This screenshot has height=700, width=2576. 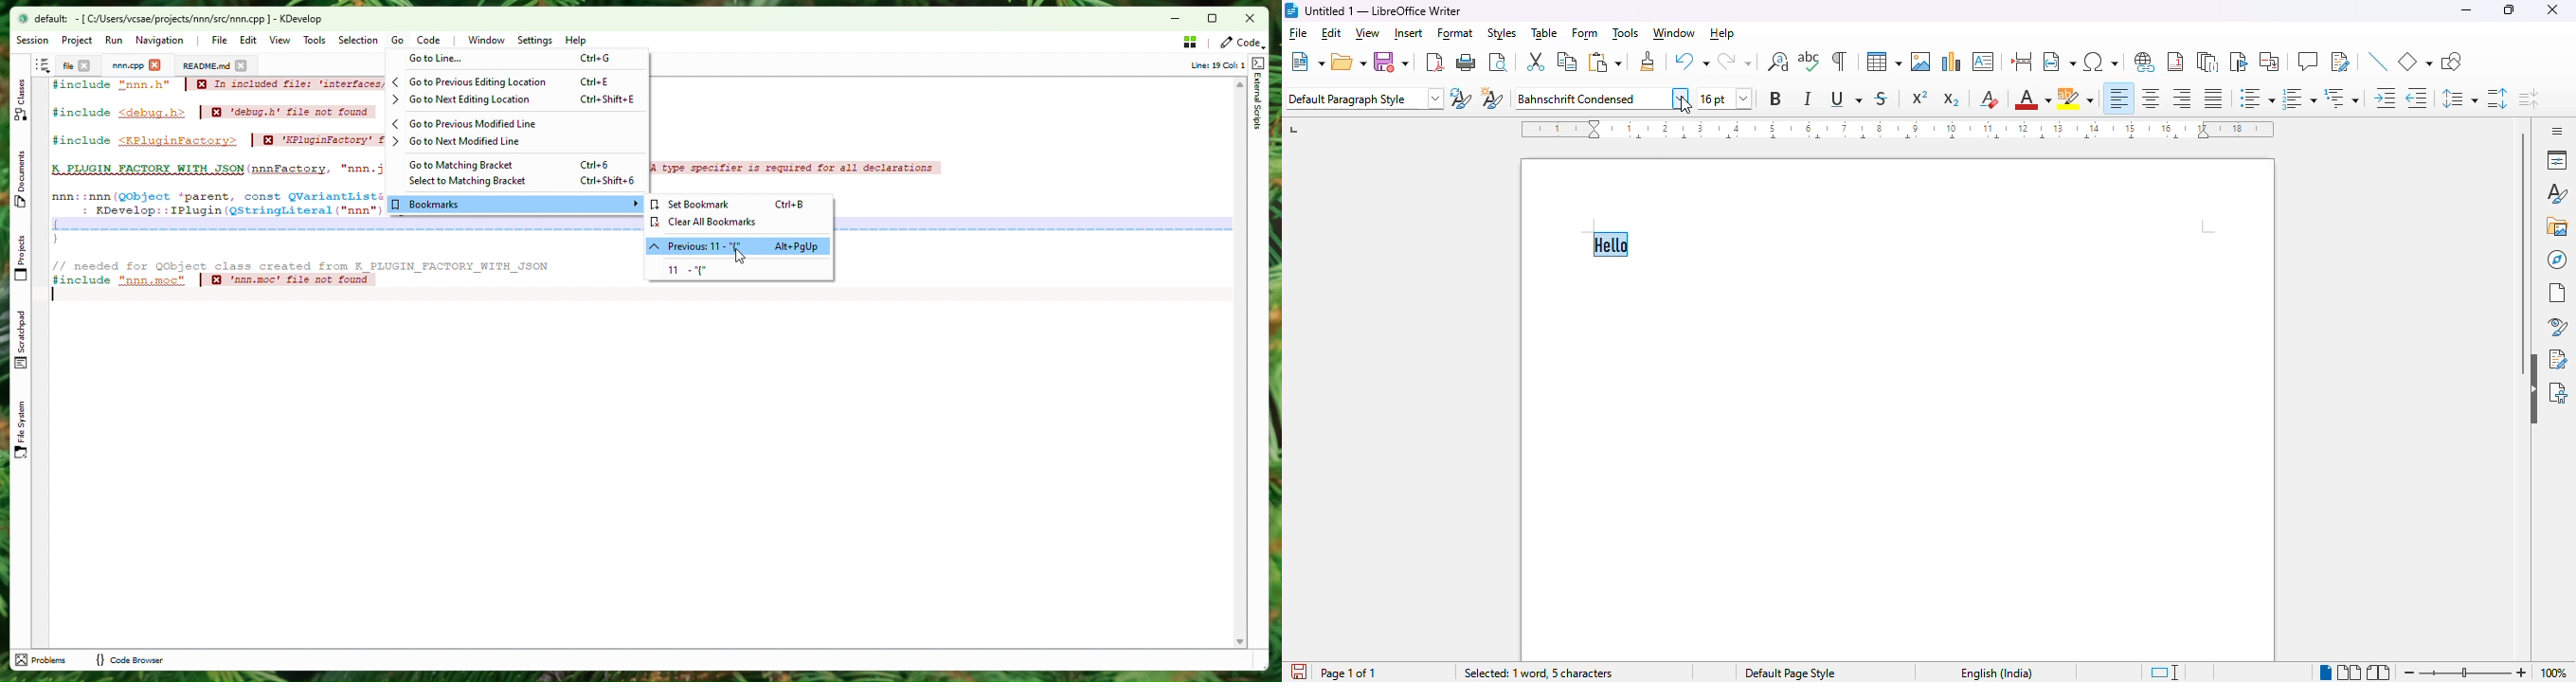 I want to click on cut, so click(x=1536, y=62).